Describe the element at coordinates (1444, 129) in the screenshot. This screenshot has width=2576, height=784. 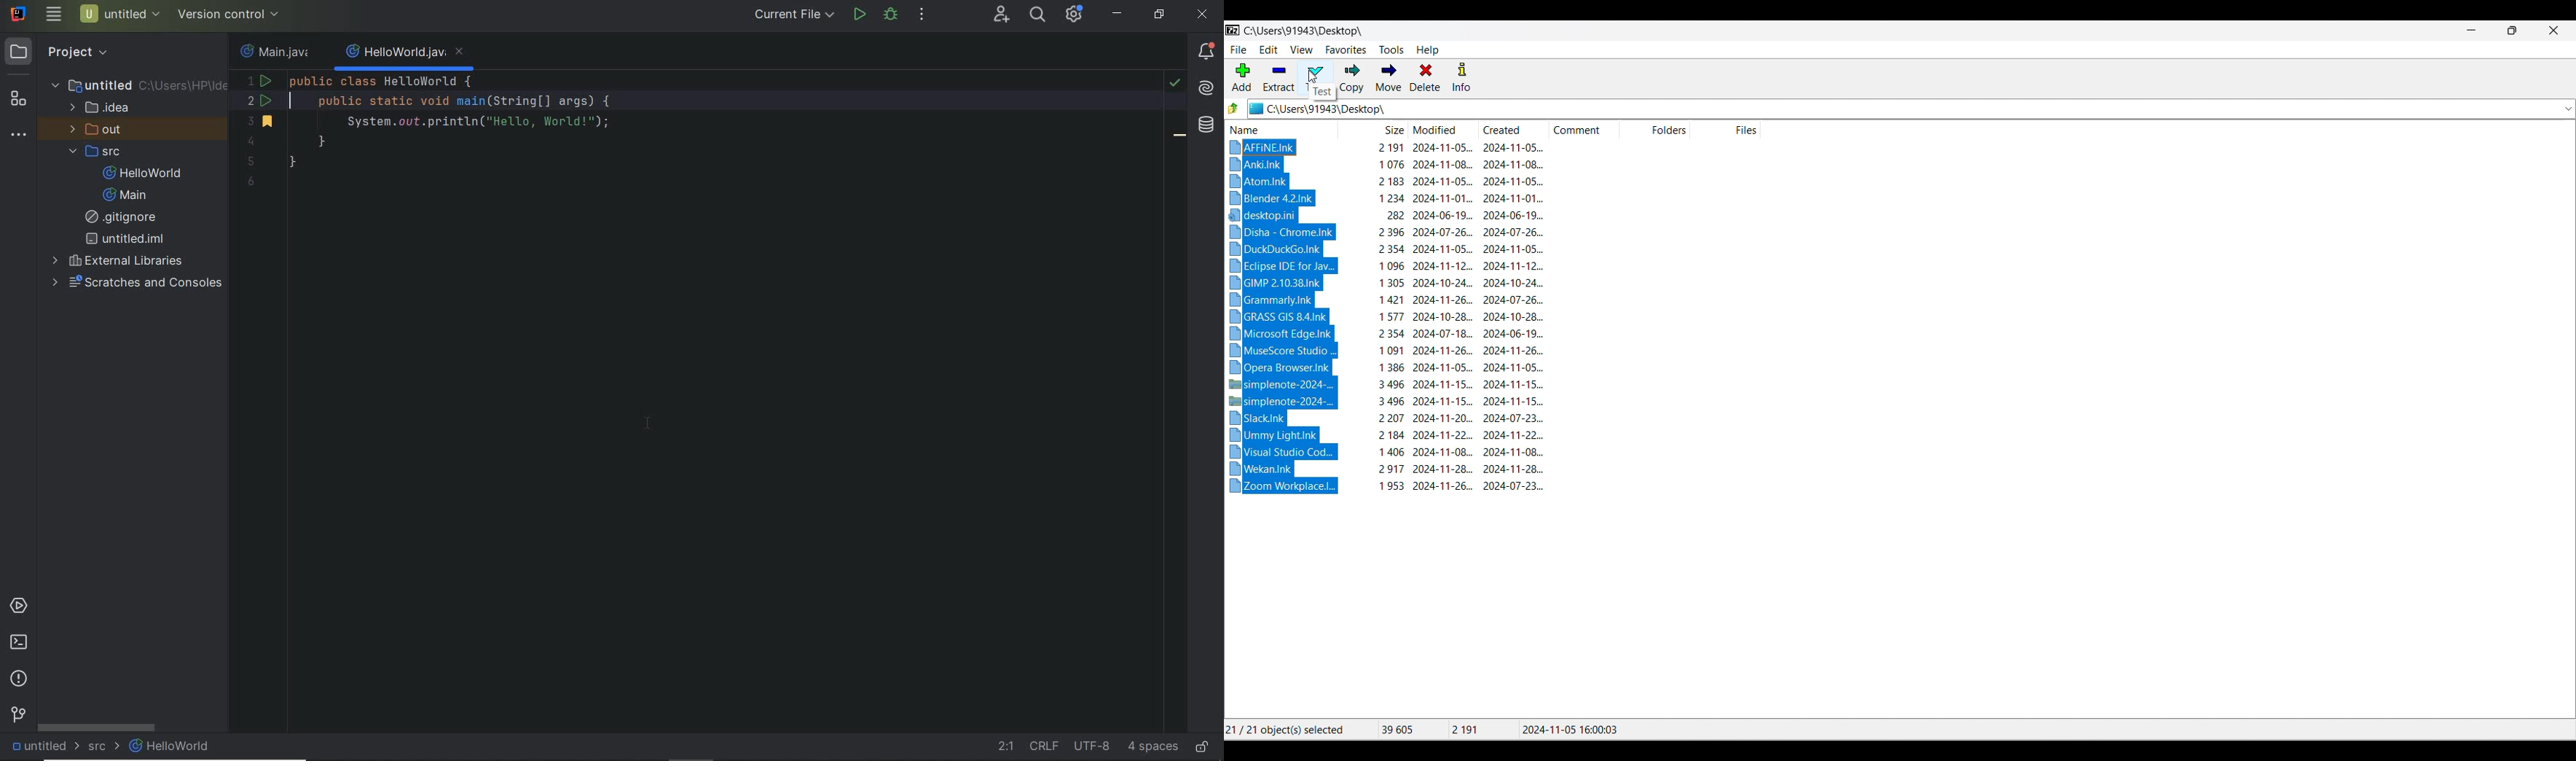
I see `Modified column` at that location.